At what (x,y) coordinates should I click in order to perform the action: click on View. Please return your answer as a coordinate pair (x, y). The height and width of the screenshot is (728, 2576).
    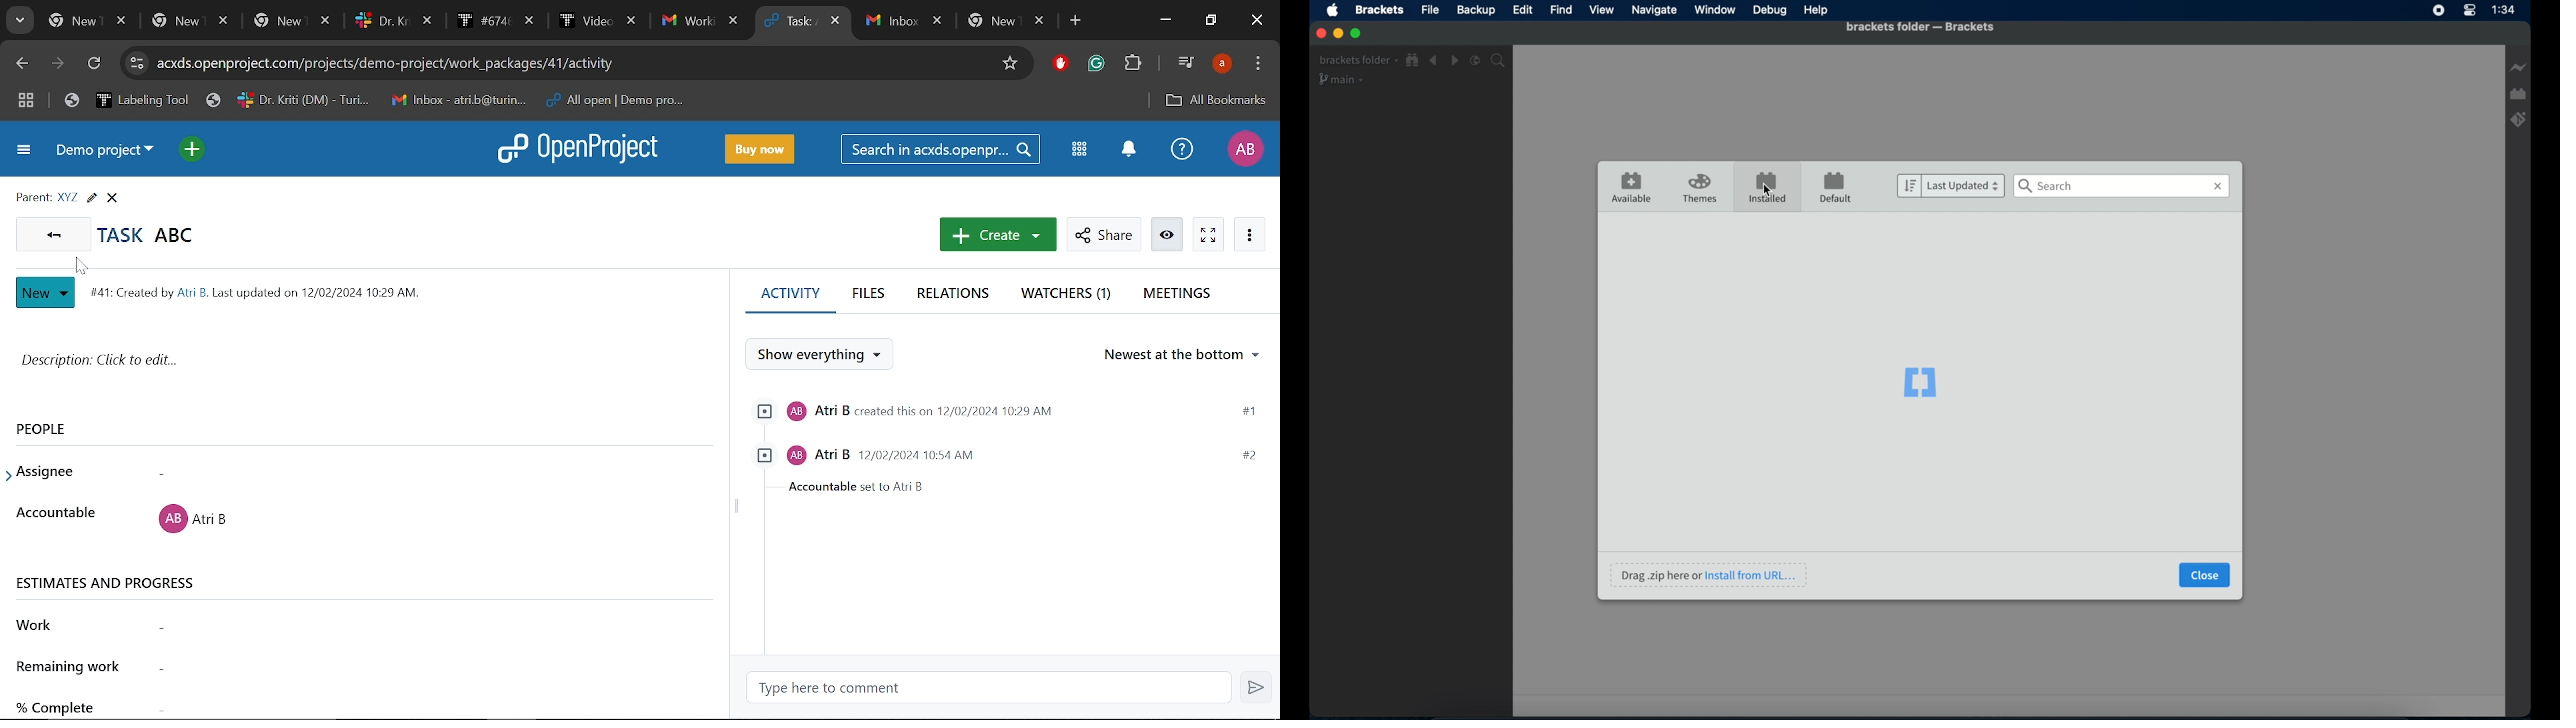
    Looking at the image, I should click on (1601, 9).